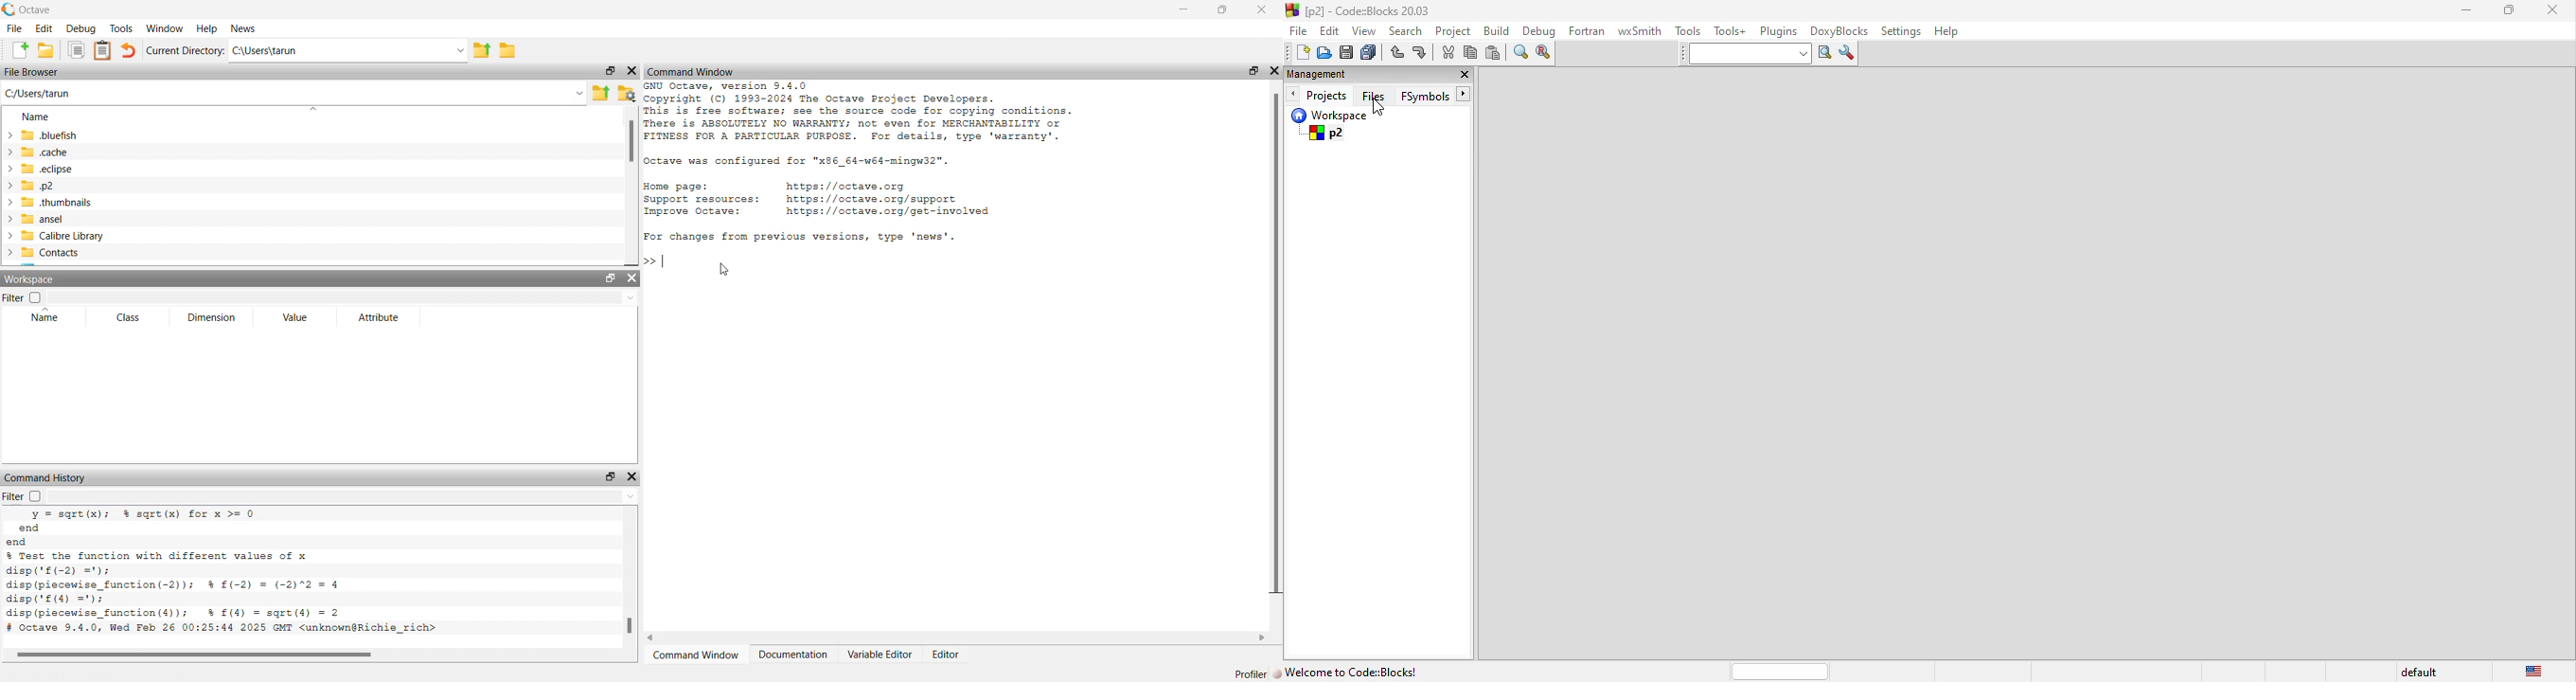 The image size is (2576, 700). What do you see at coordinates (1409, 31) in the screenshot?
I see `search` at bounding box center [1409, 31].